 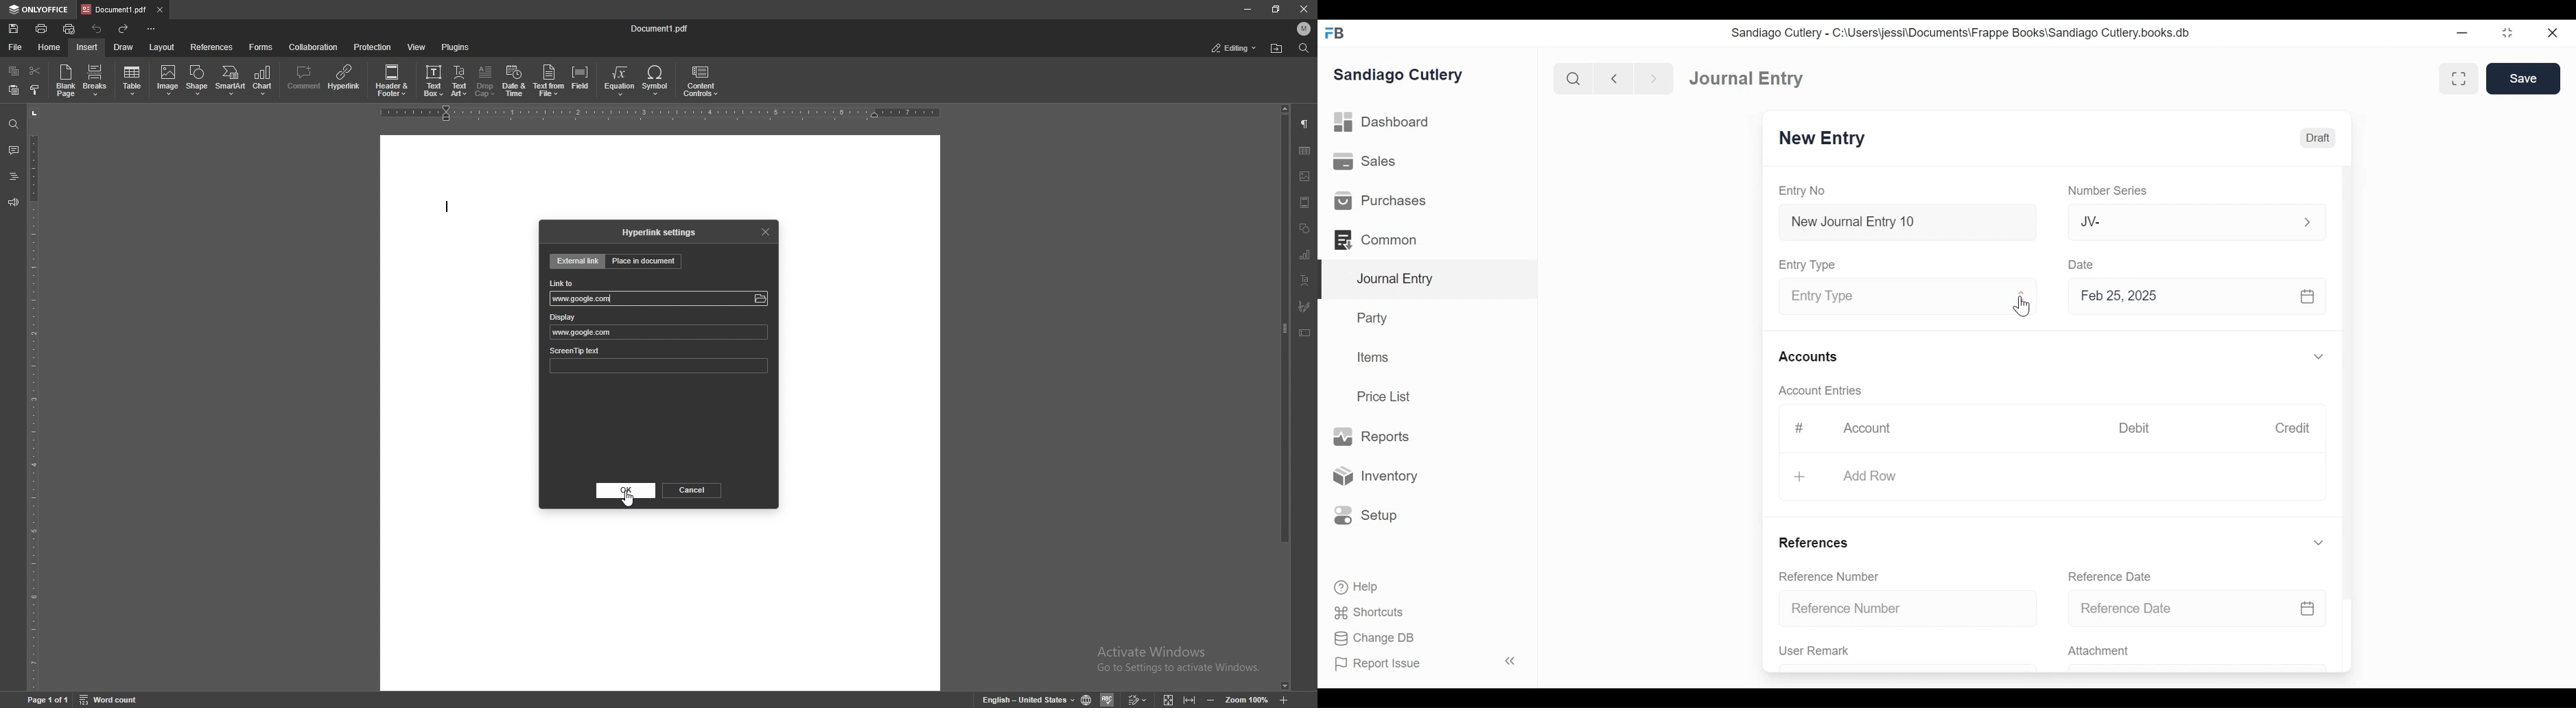 What do you see at coordinates (701, 80) in the screenshot?
I see `content controls` at bounding box center [701, 80].